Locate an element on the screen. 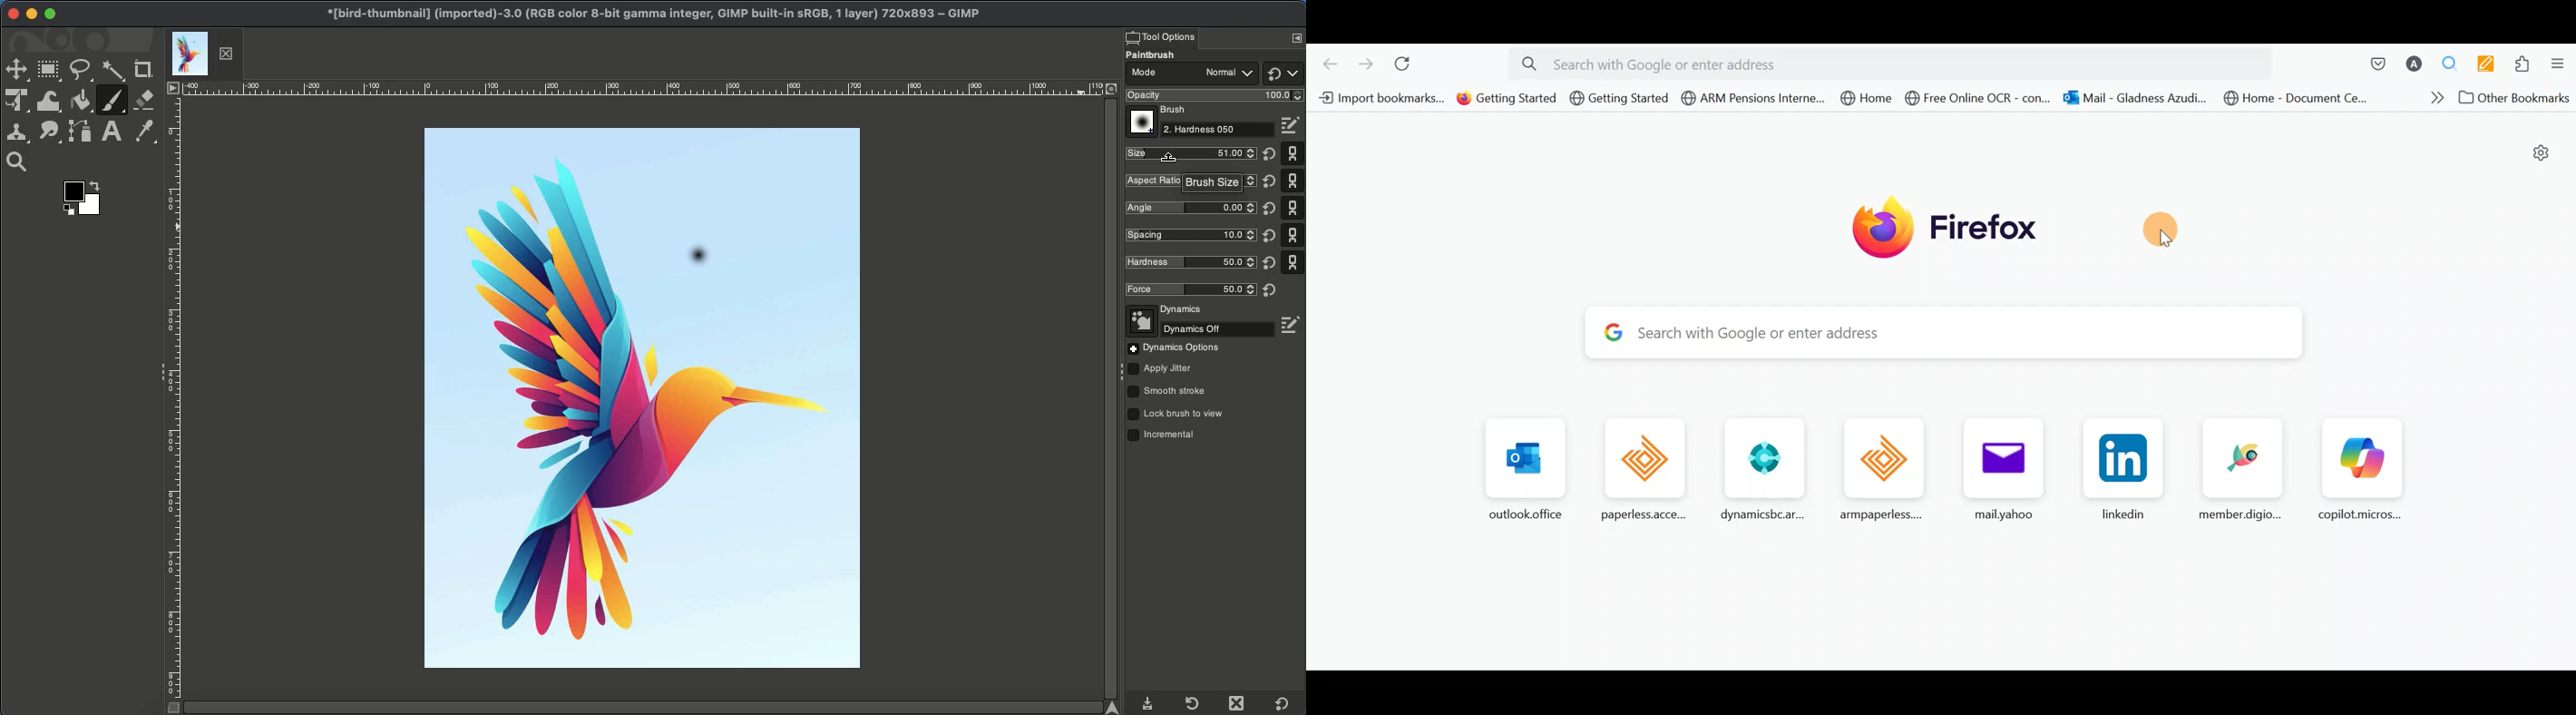  Show more bookmarks is located at coordinates (2425, 99).